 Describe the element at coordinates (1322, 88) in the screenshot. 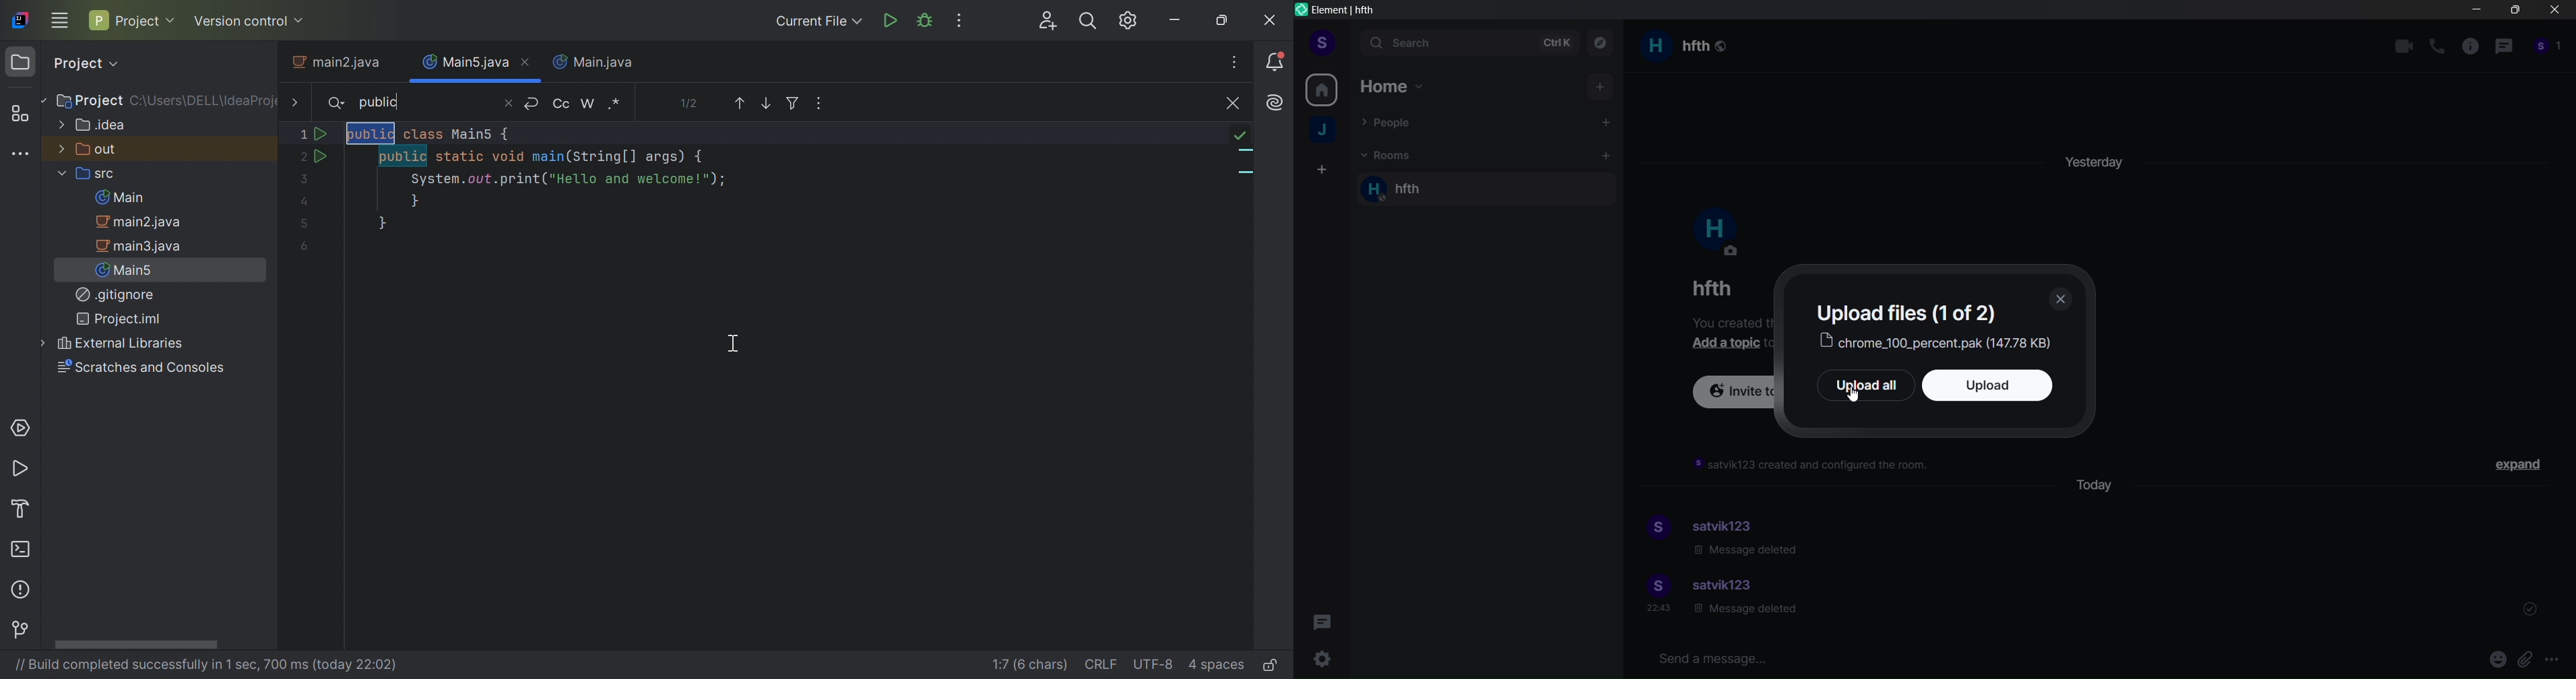

I see `home` at that location.